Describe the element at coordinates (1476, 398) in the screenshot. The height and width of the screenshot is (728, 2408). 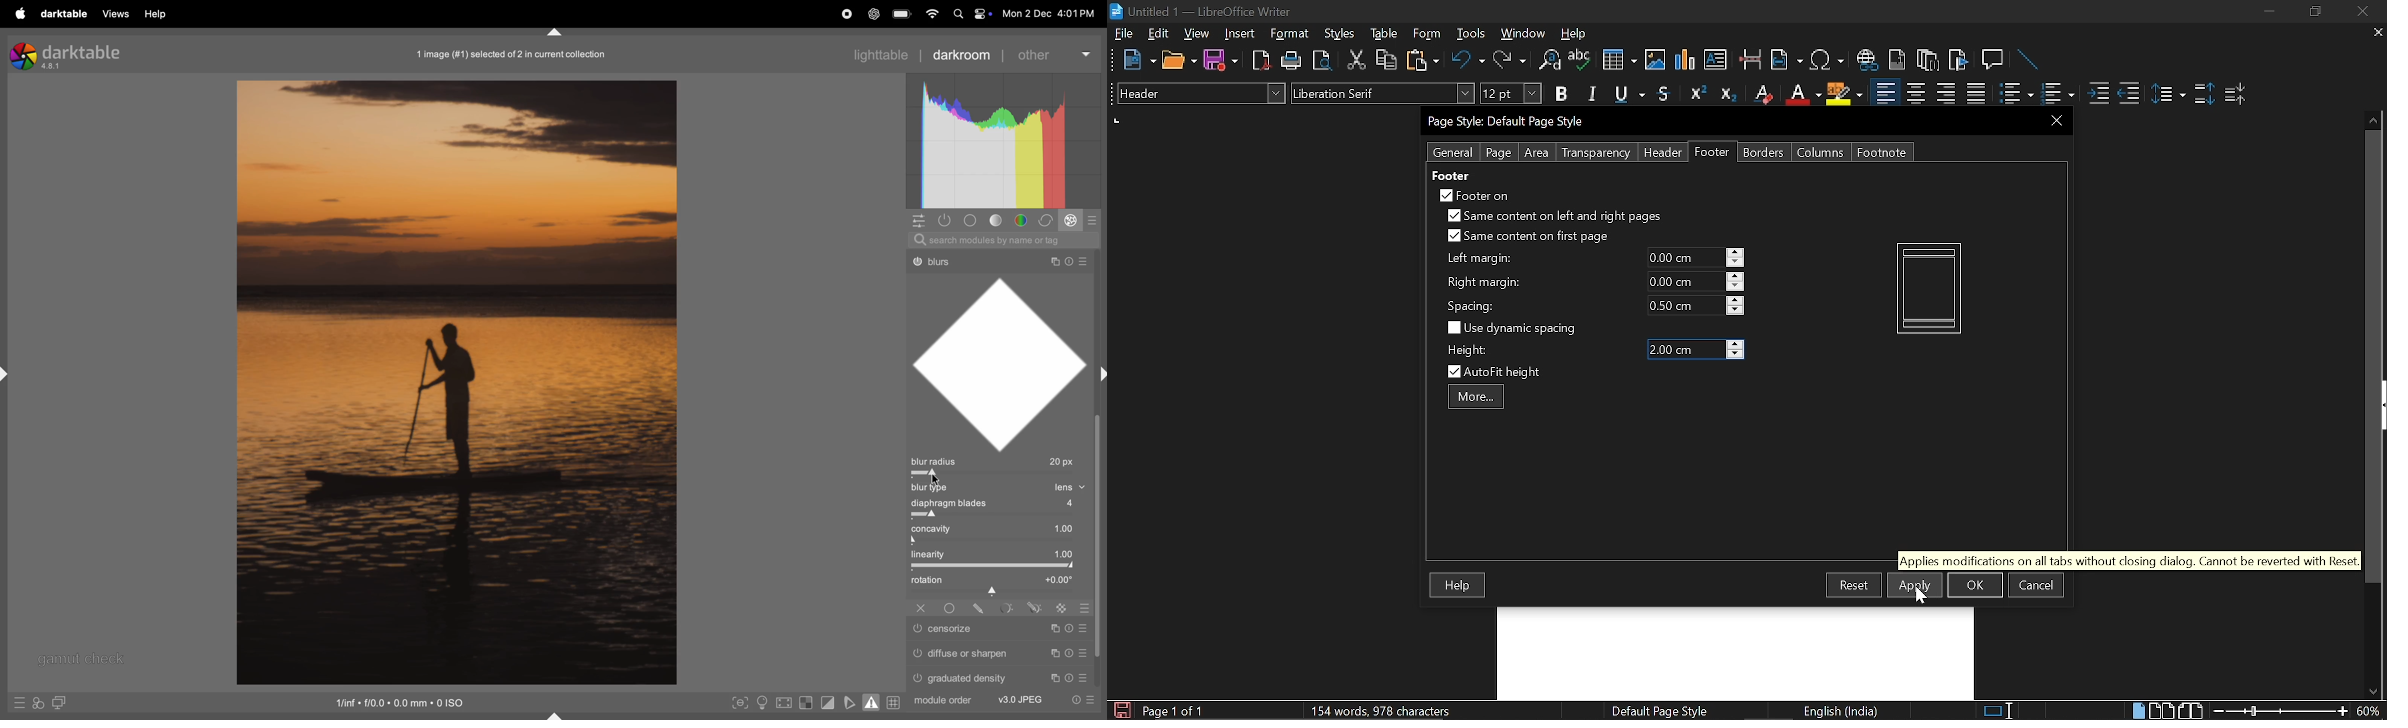
I see `more` at that location.